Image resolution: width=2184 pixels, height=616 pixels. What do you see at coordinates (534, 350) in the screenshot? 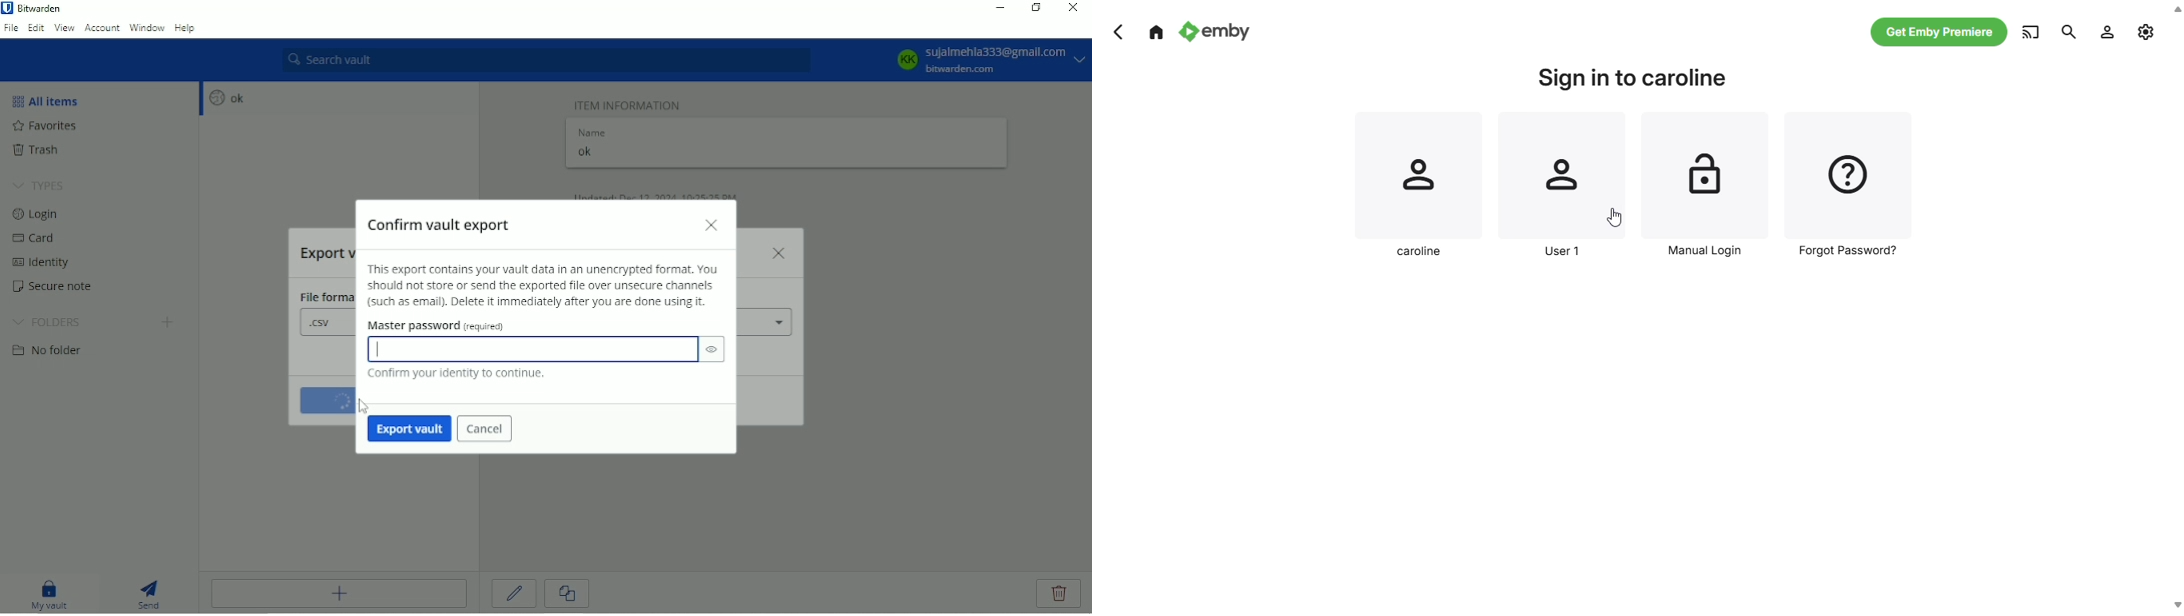
I see `Enter password` at bounding box center [534, 350].